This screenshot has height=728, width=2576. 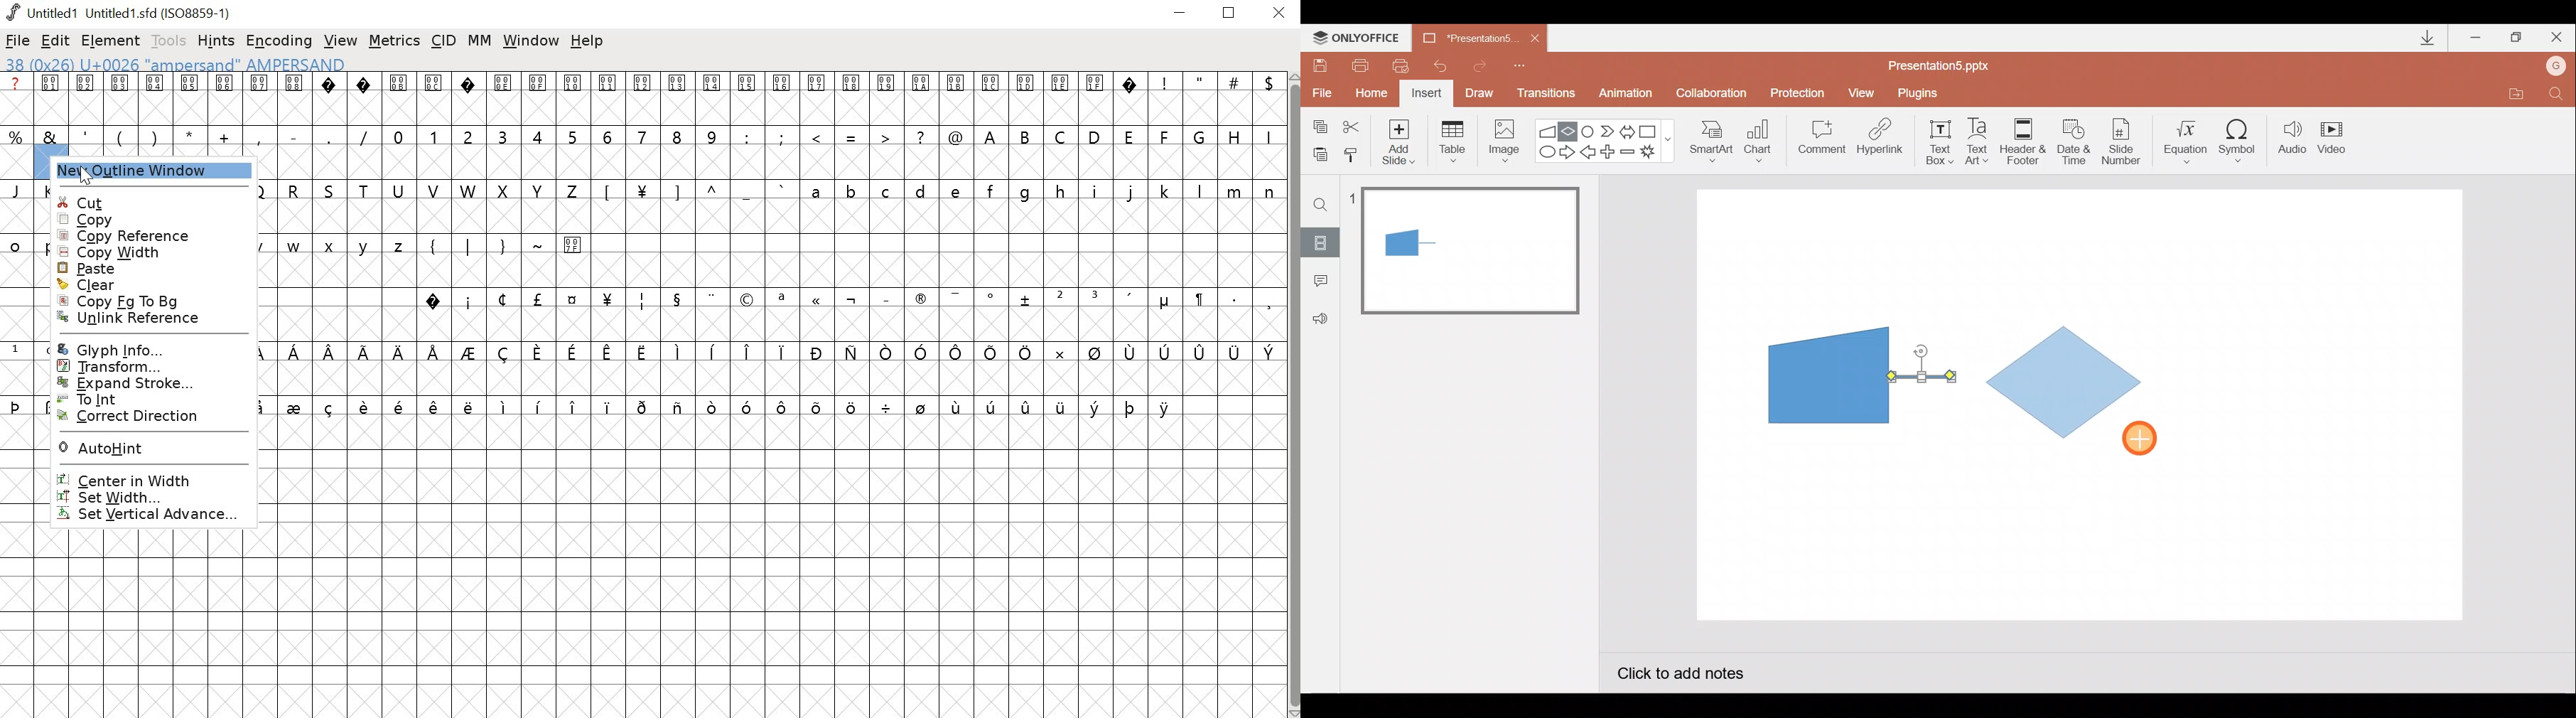 I want to click on cut, so click(x=145, y=200).